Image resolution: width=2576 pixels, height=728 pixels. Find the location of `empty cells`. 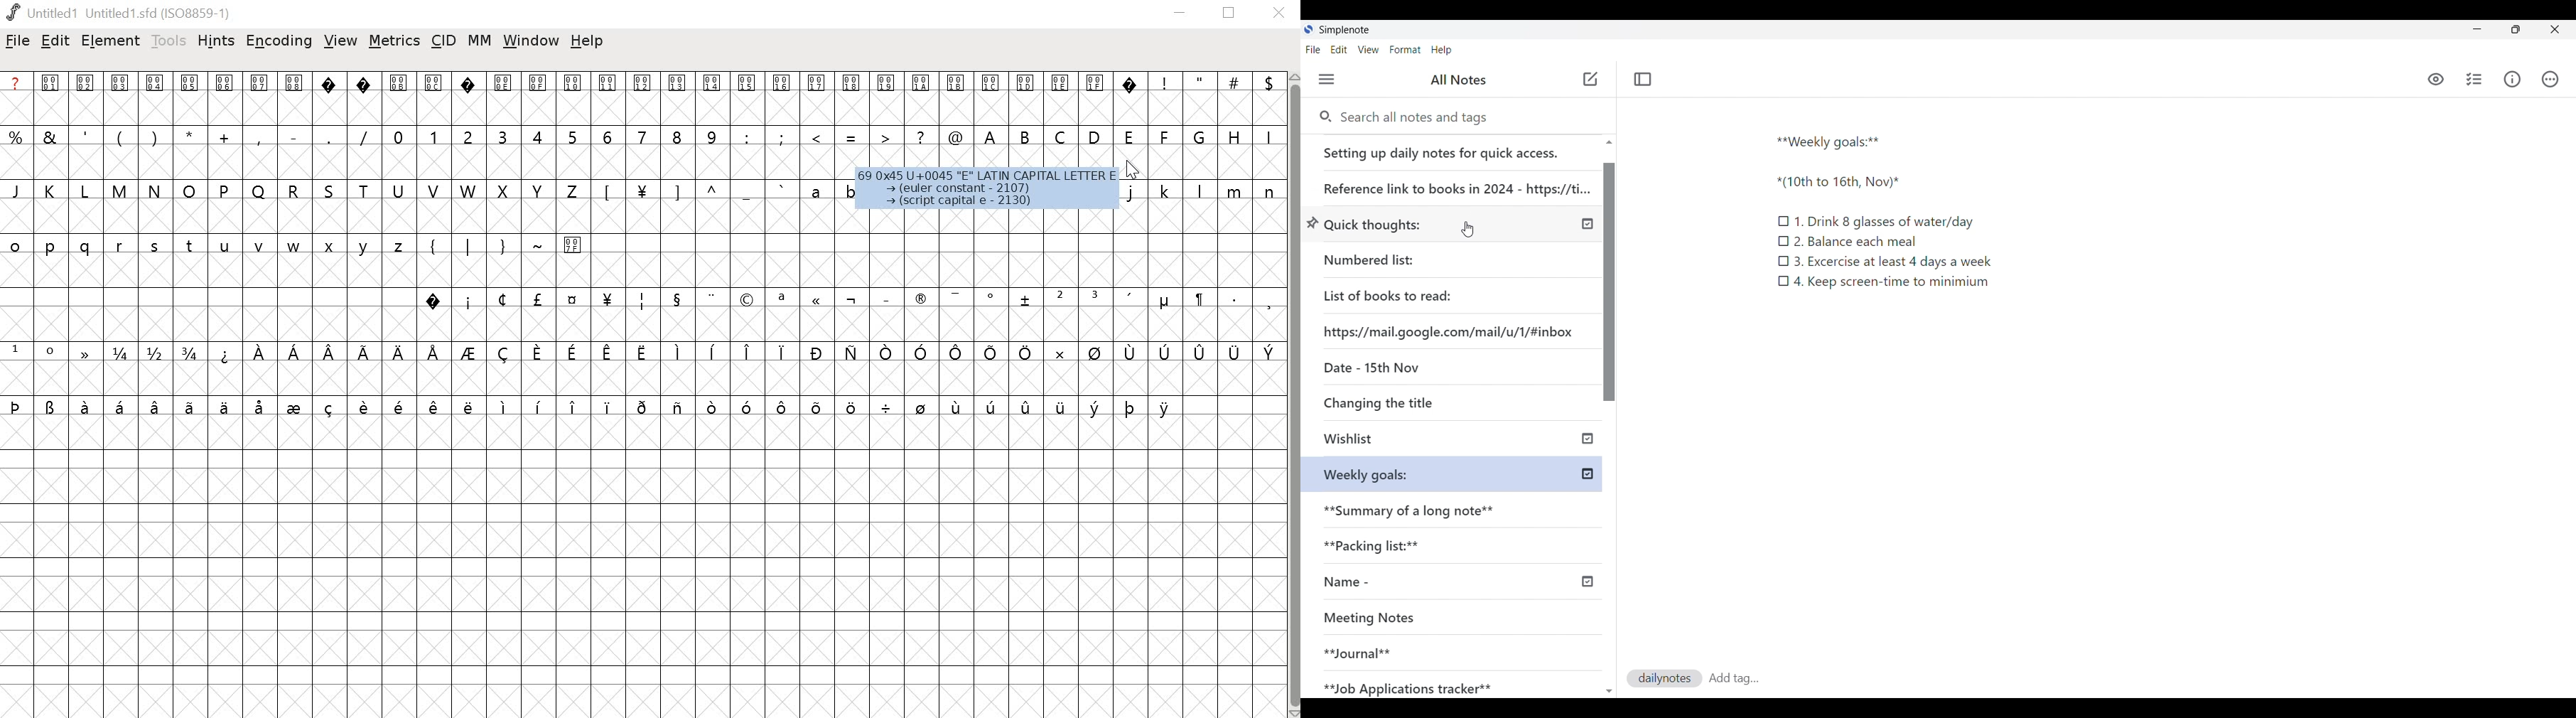

empty cells is located at coordinates (643, 272).